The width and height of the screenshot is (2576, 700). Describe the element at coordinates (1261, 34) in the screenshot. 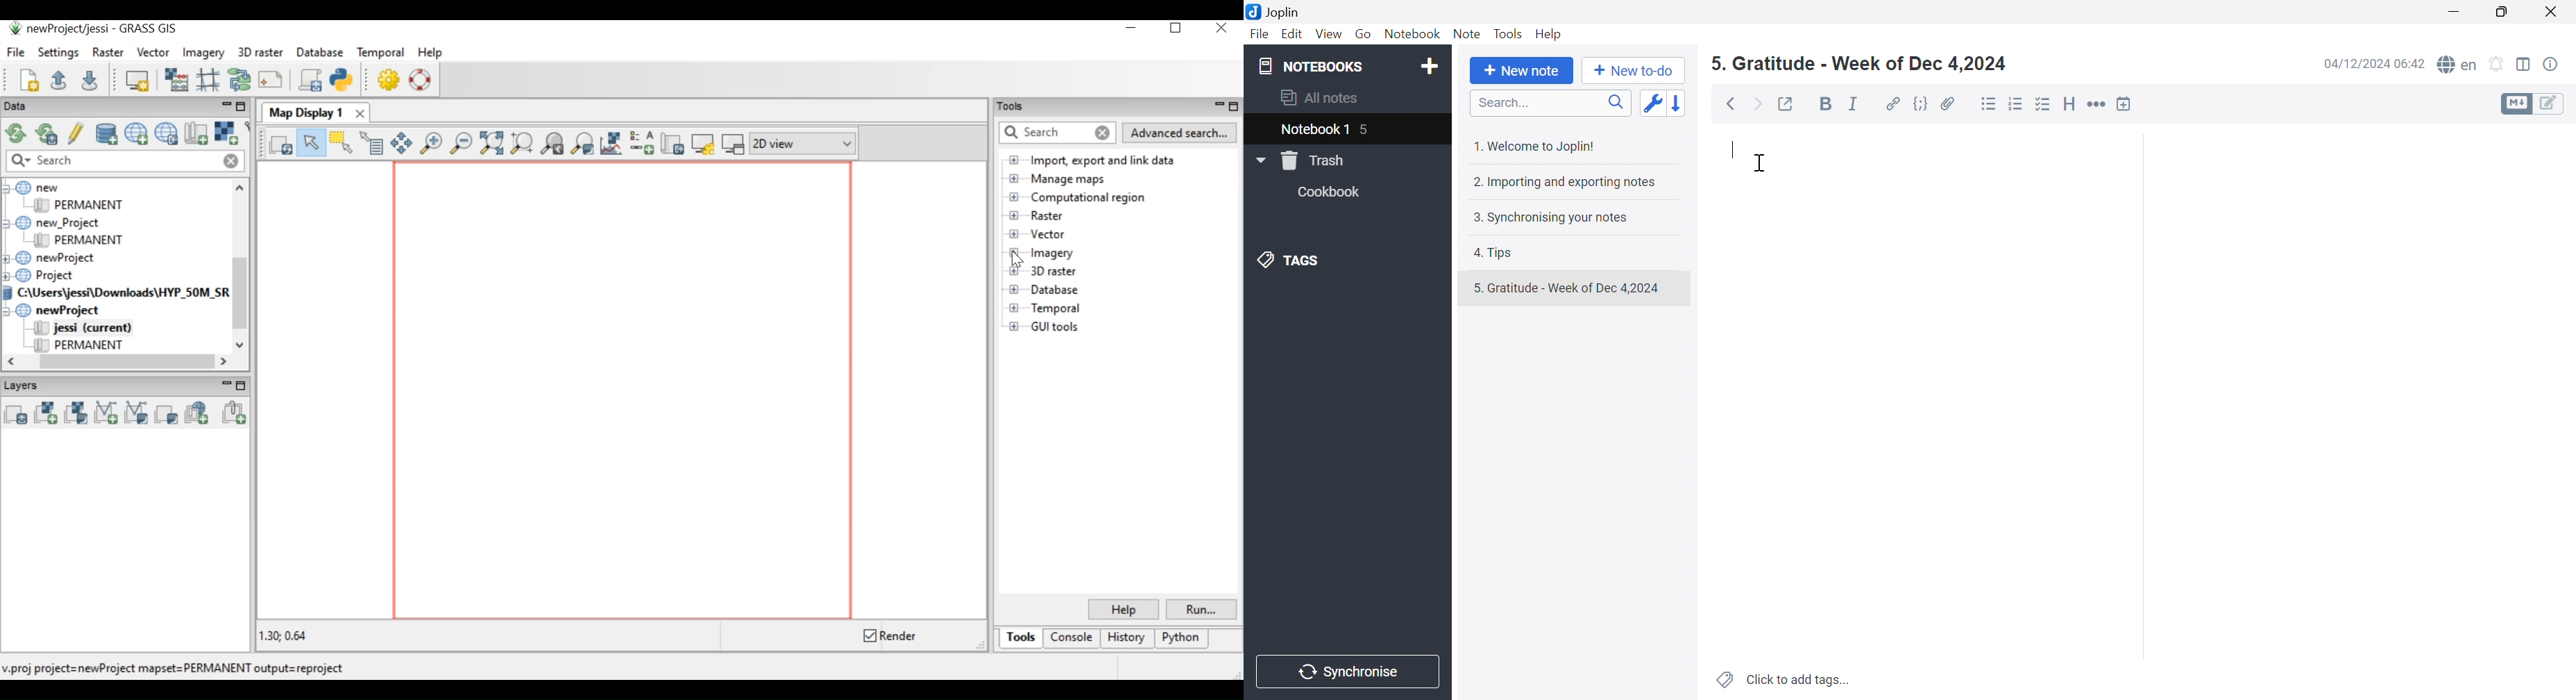

I see `File` at that location.